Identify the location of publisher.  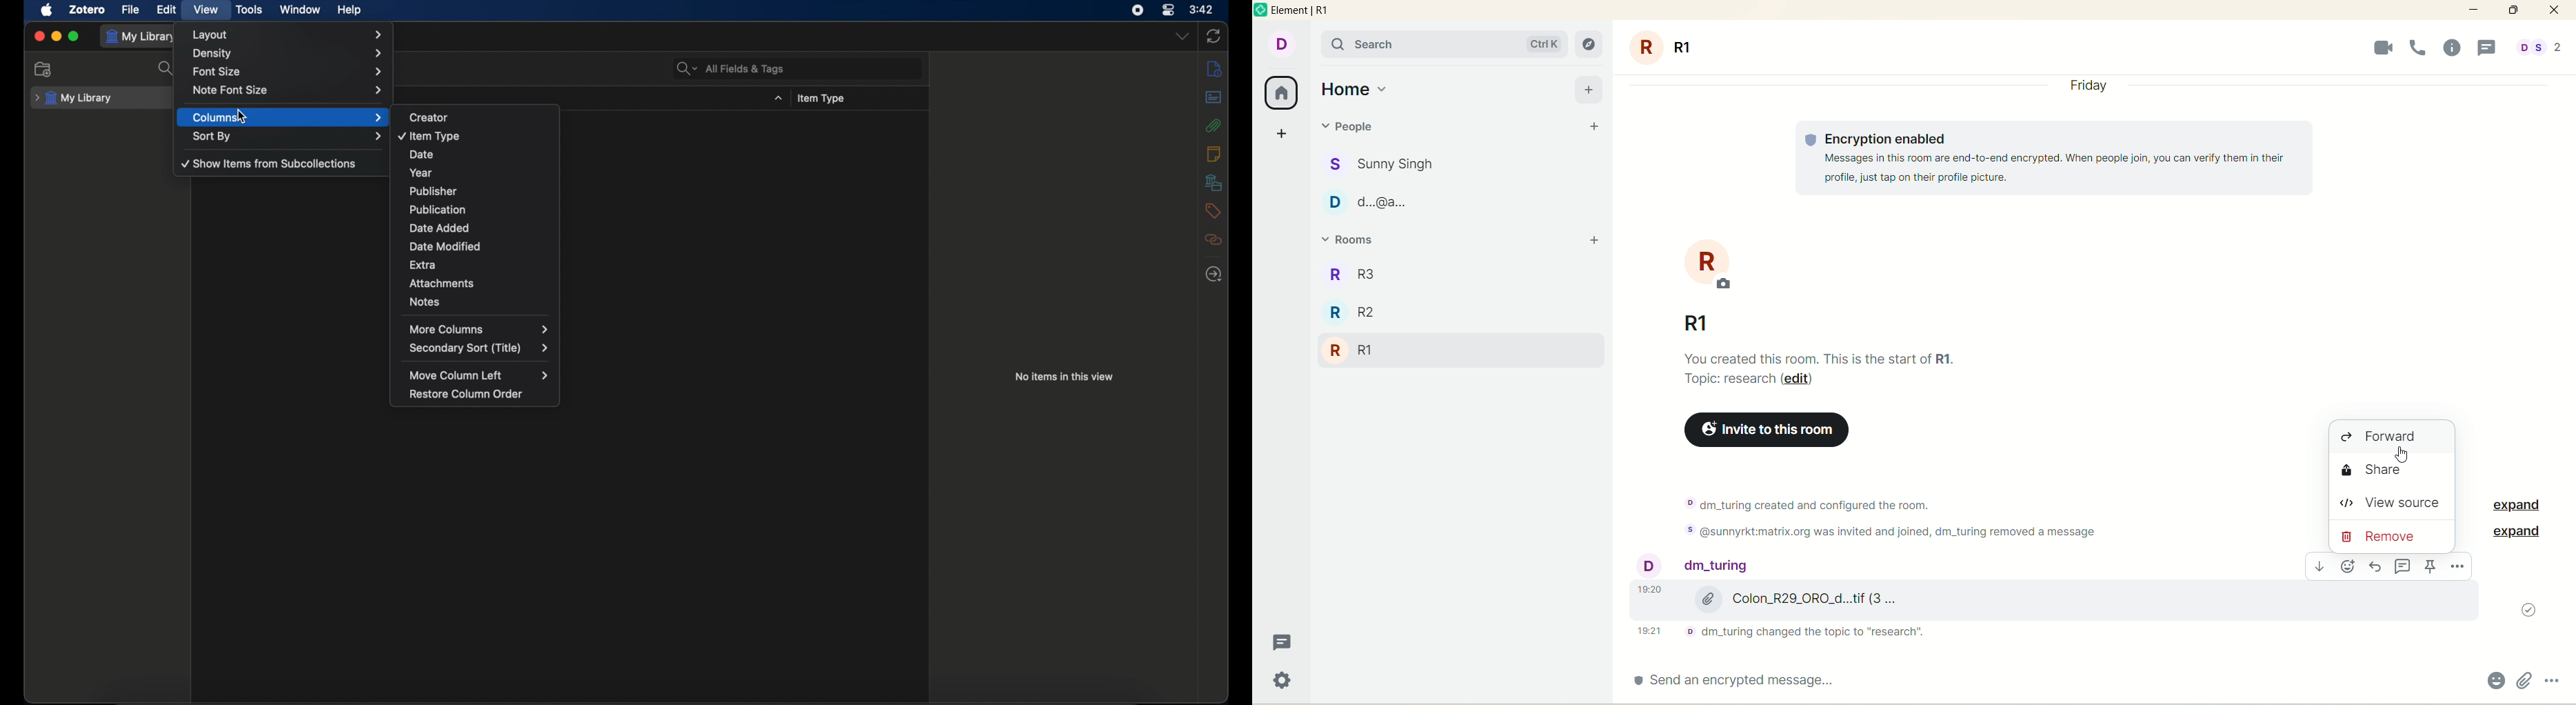
(479, 191).